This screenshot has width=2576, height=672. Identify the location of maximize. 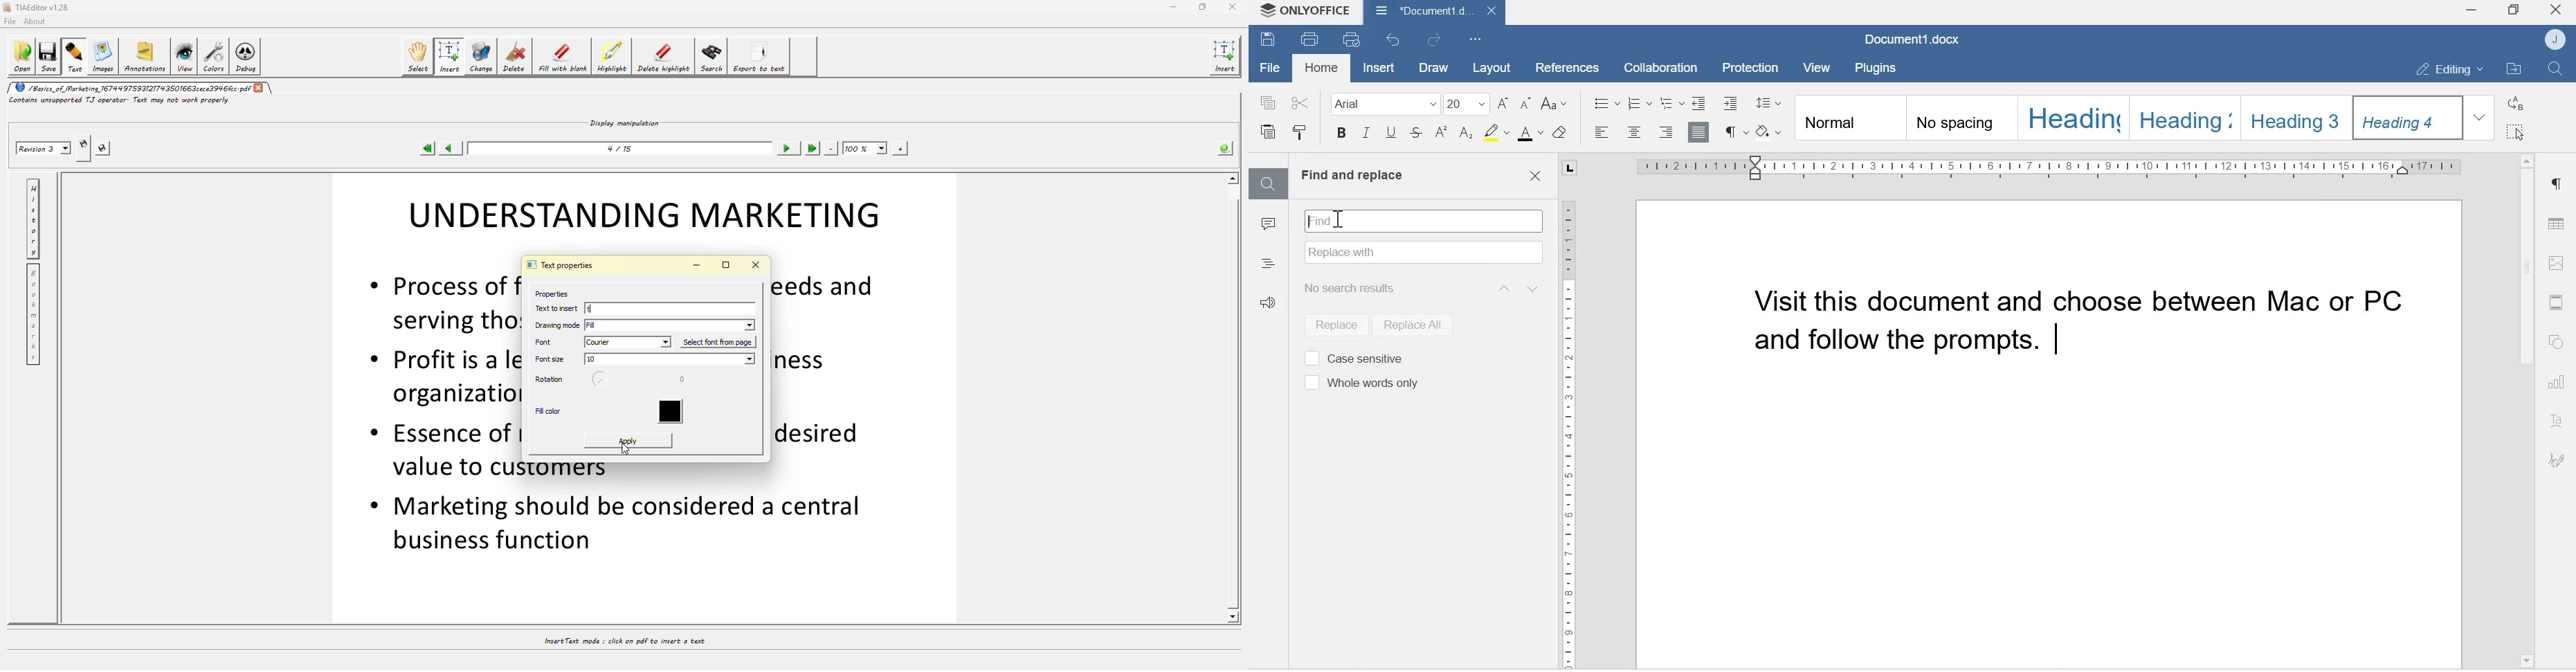
(1203, 7).